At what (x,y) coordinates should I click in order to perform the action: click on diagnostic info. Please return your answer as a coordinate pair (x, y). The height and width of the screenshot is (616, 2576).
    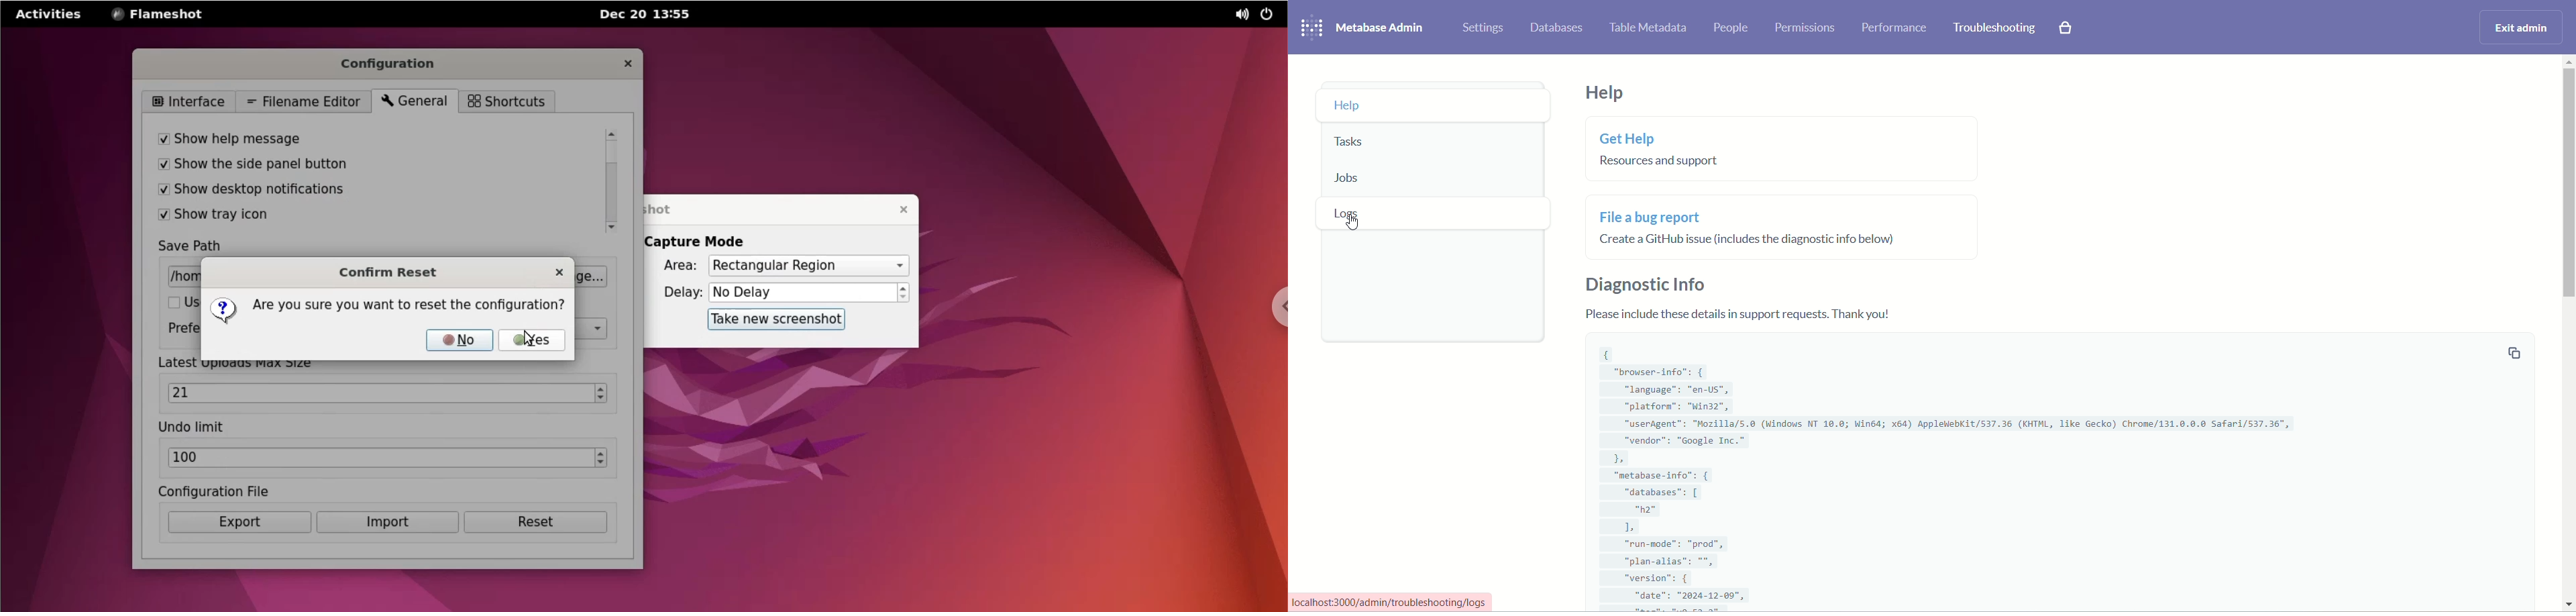
    Looking at the image, I should click on (1644, 284).